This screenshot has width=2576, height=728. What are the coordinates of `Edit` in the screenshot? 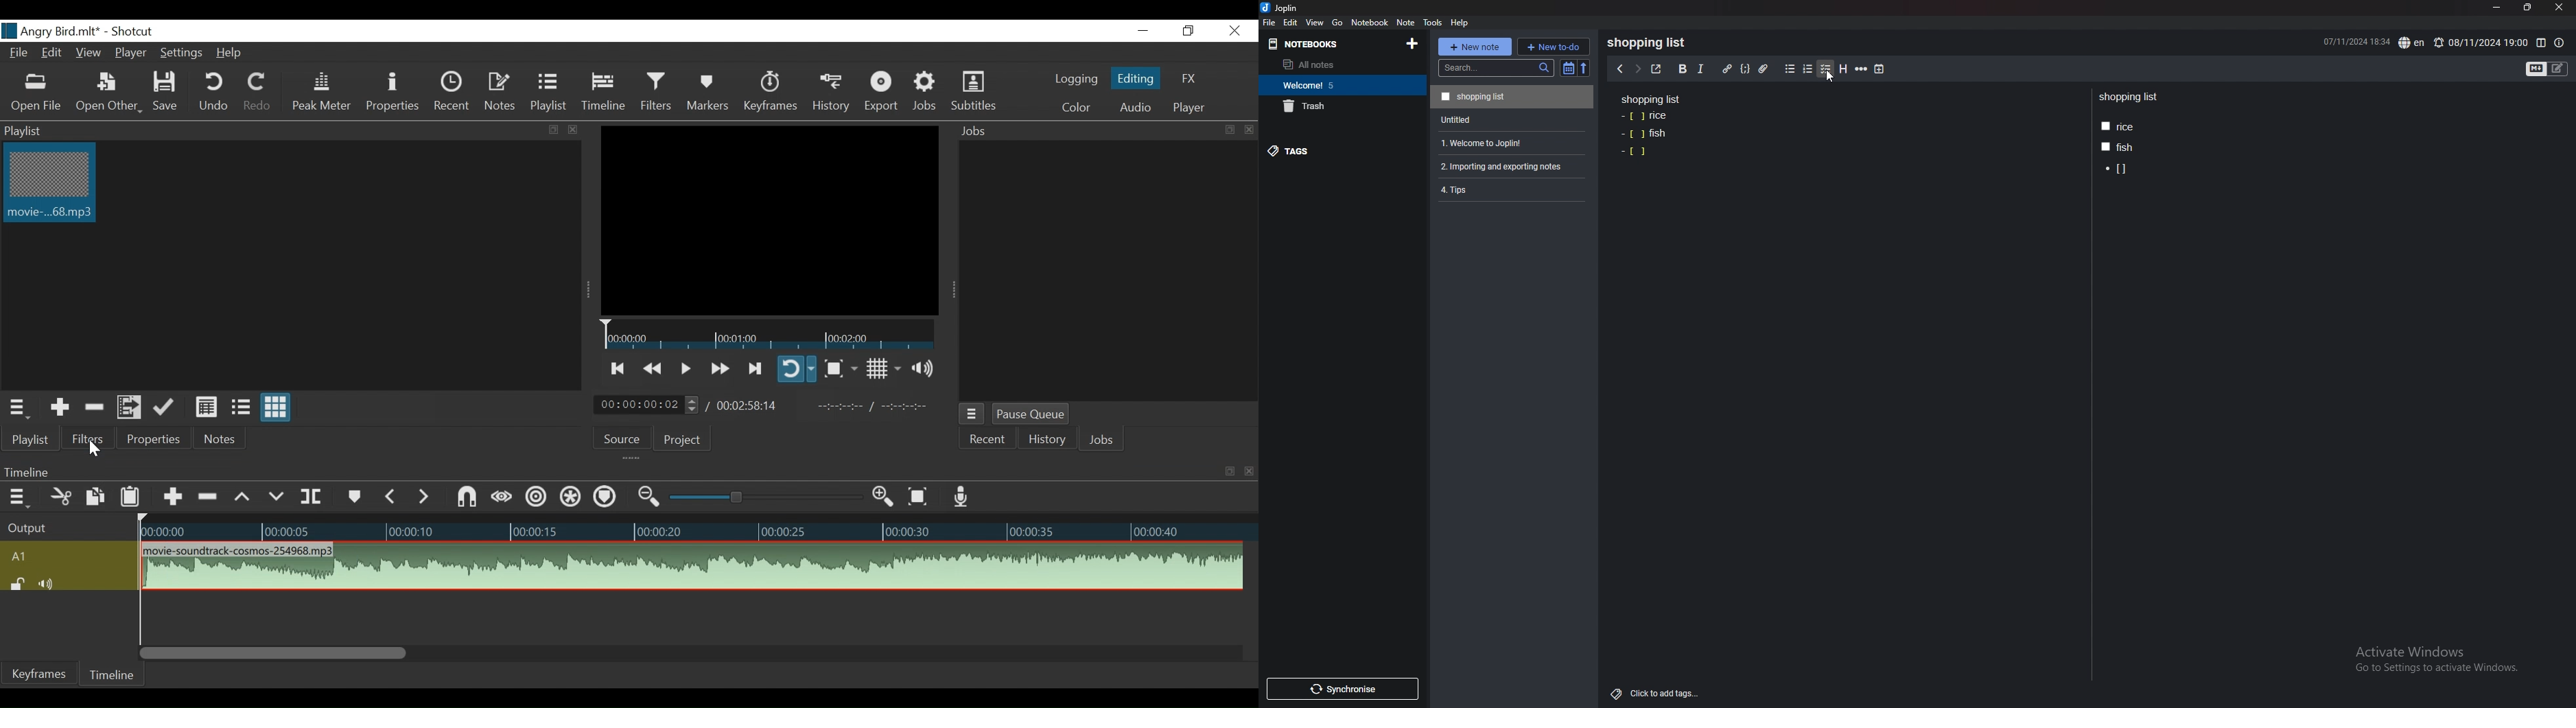 It's located at (53, 54).